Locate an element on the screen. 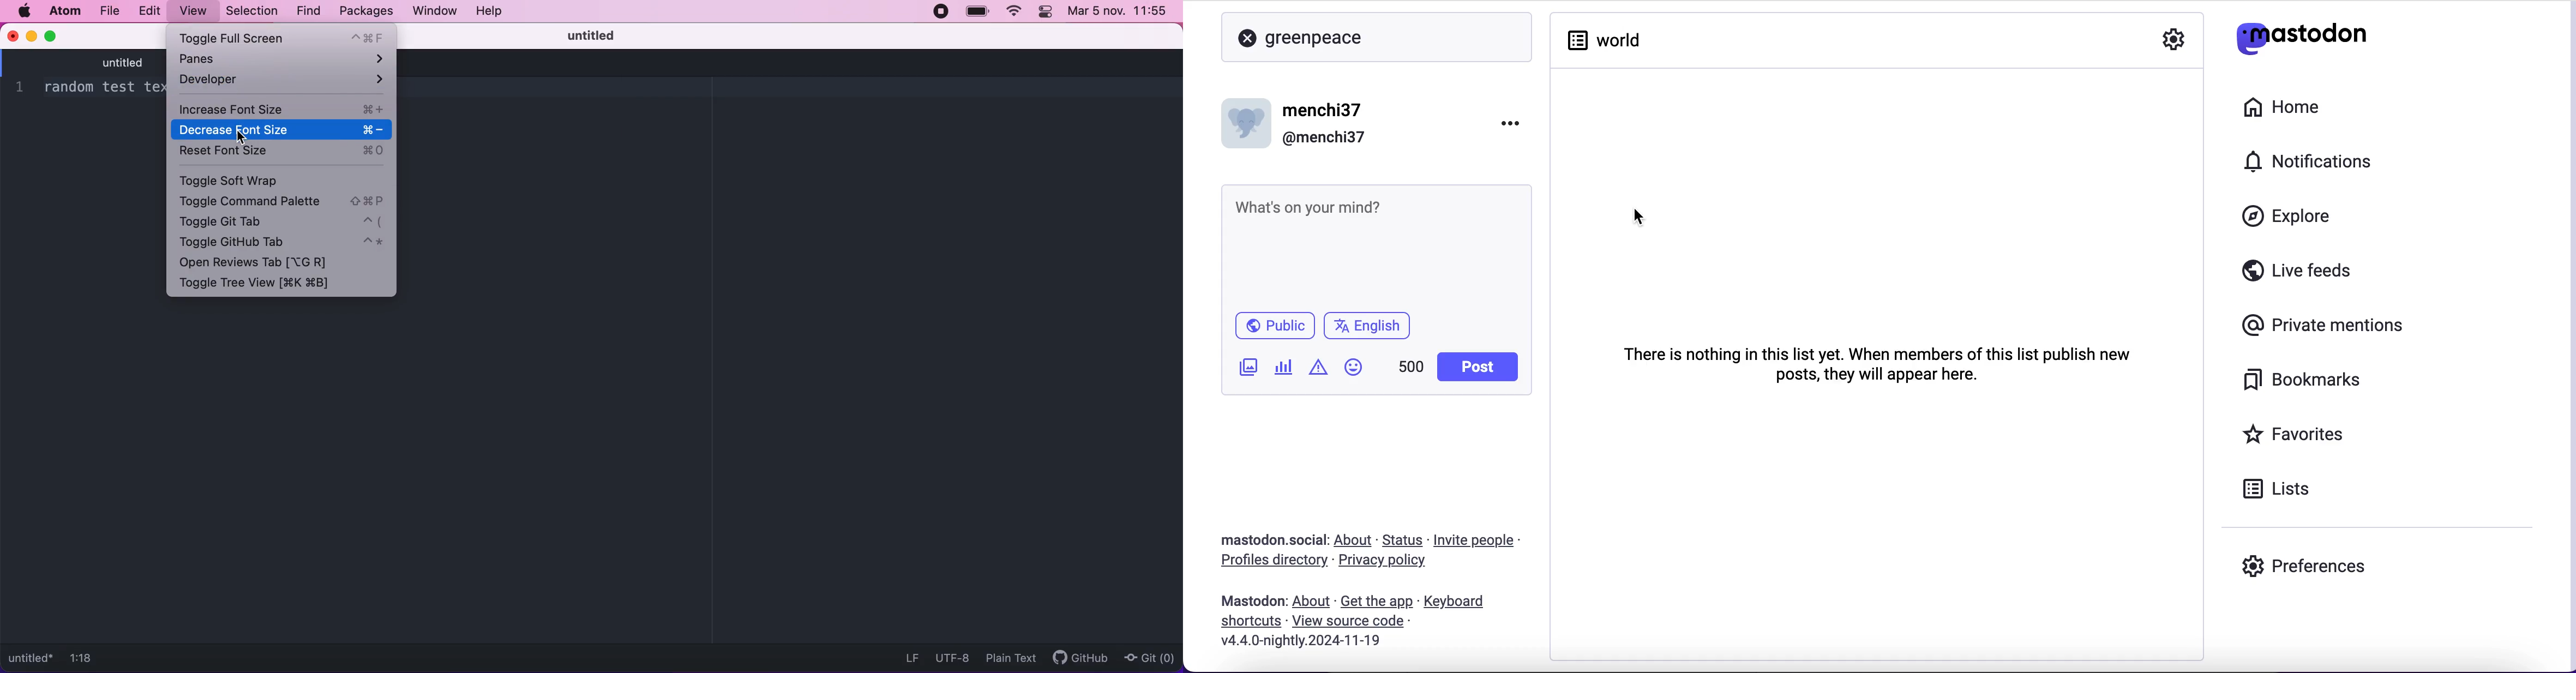 The width and height of the screenshot is (2576, 700). preferences is located at coordinates (2304, 566).